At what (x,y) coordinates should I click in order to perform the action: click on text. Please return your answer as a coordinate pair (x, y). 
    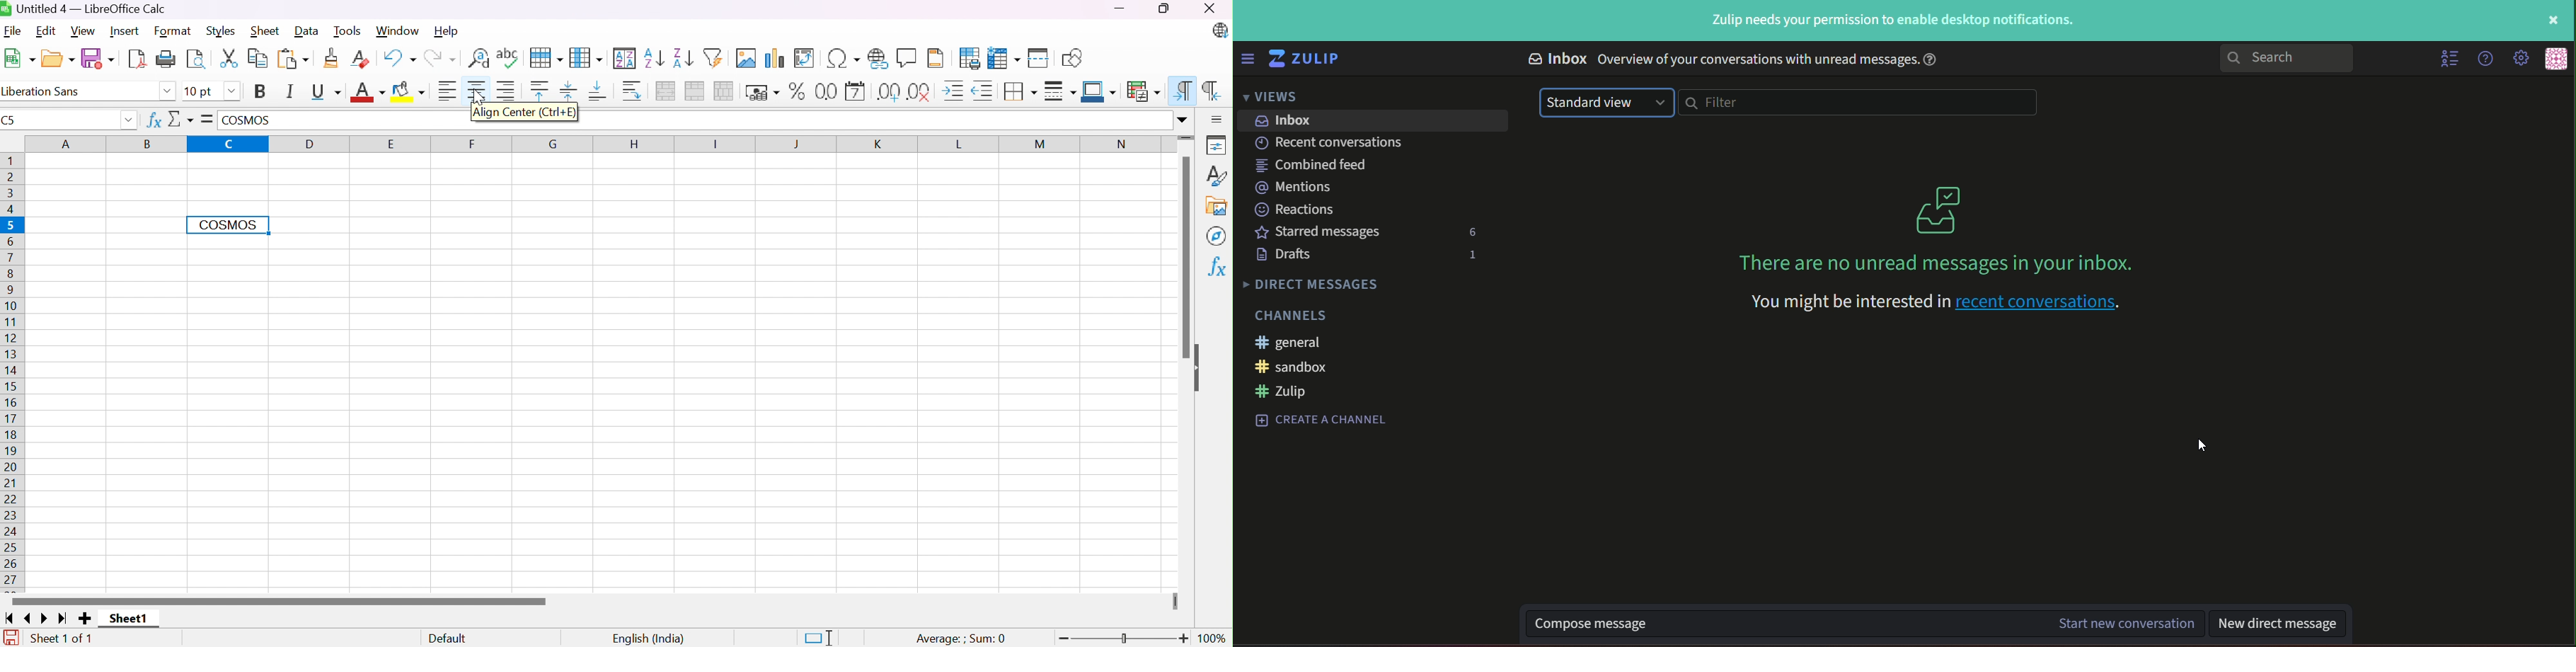
    Looking at the image, I should click on (1299, 210).